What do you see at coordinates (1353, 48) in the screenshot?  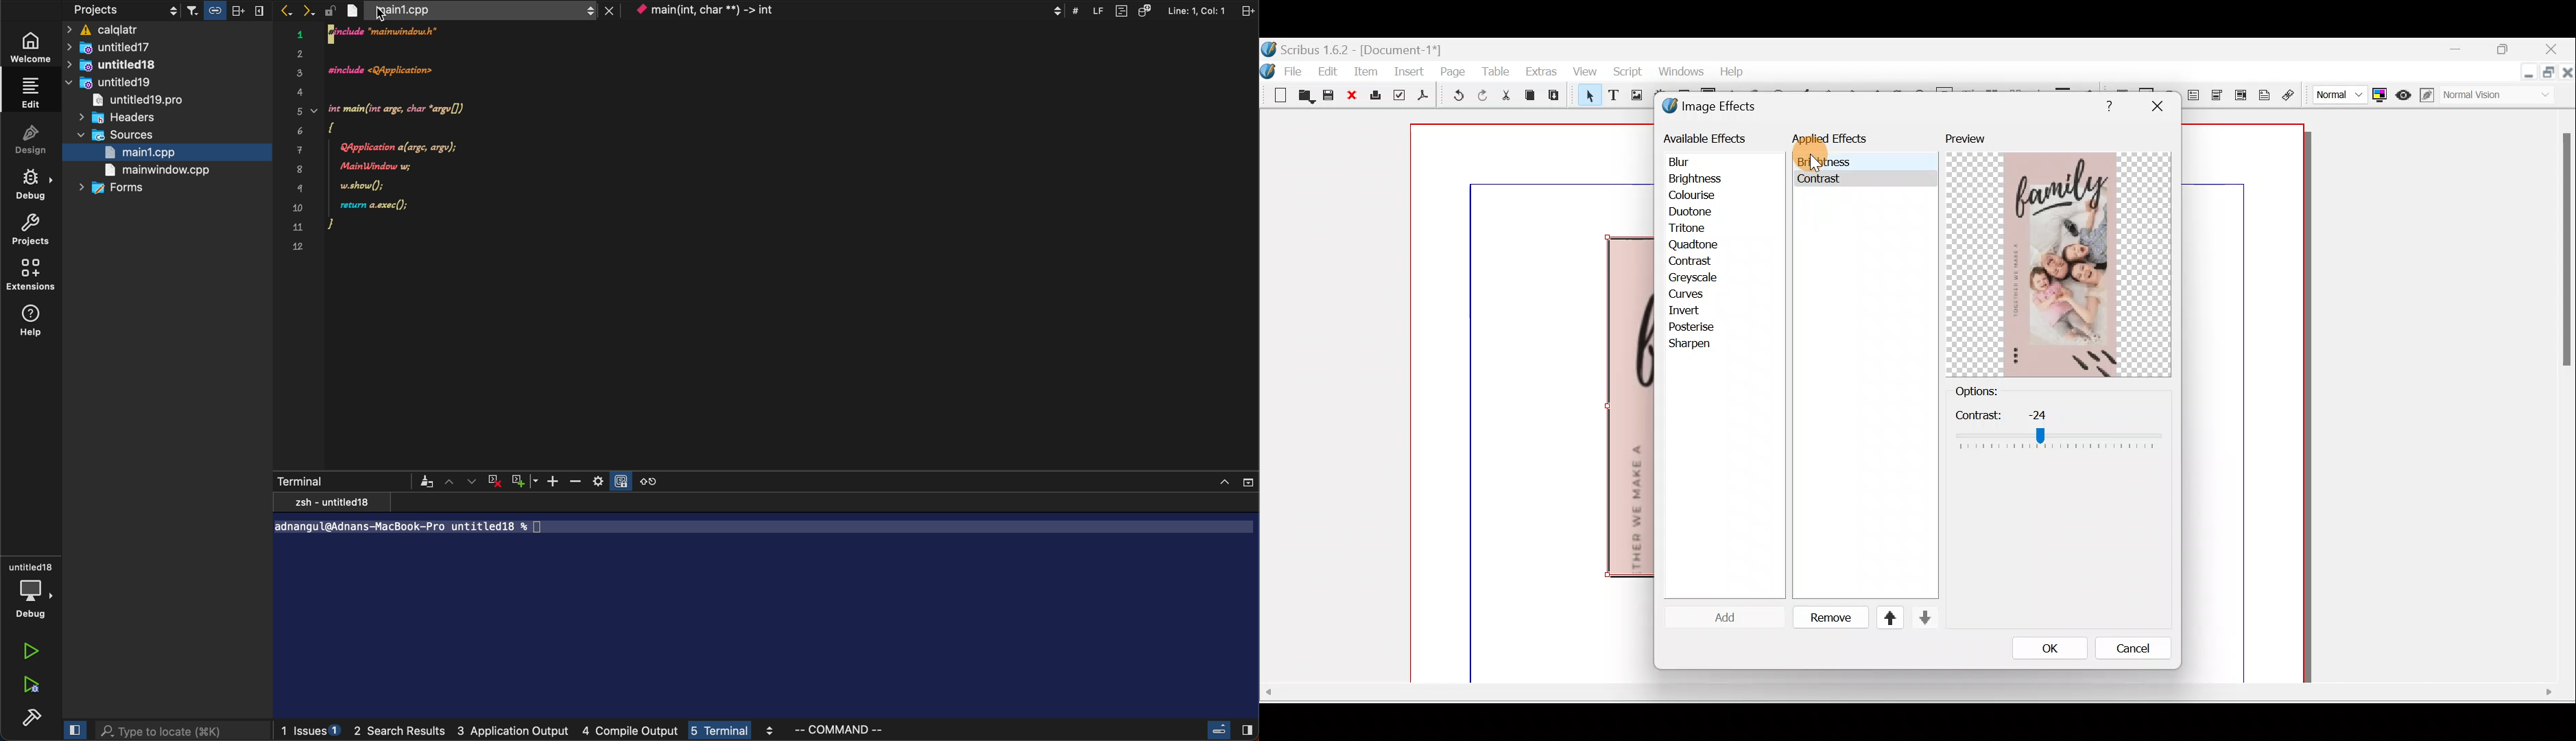 I see `Document name` at bounding box center [1353, 48].